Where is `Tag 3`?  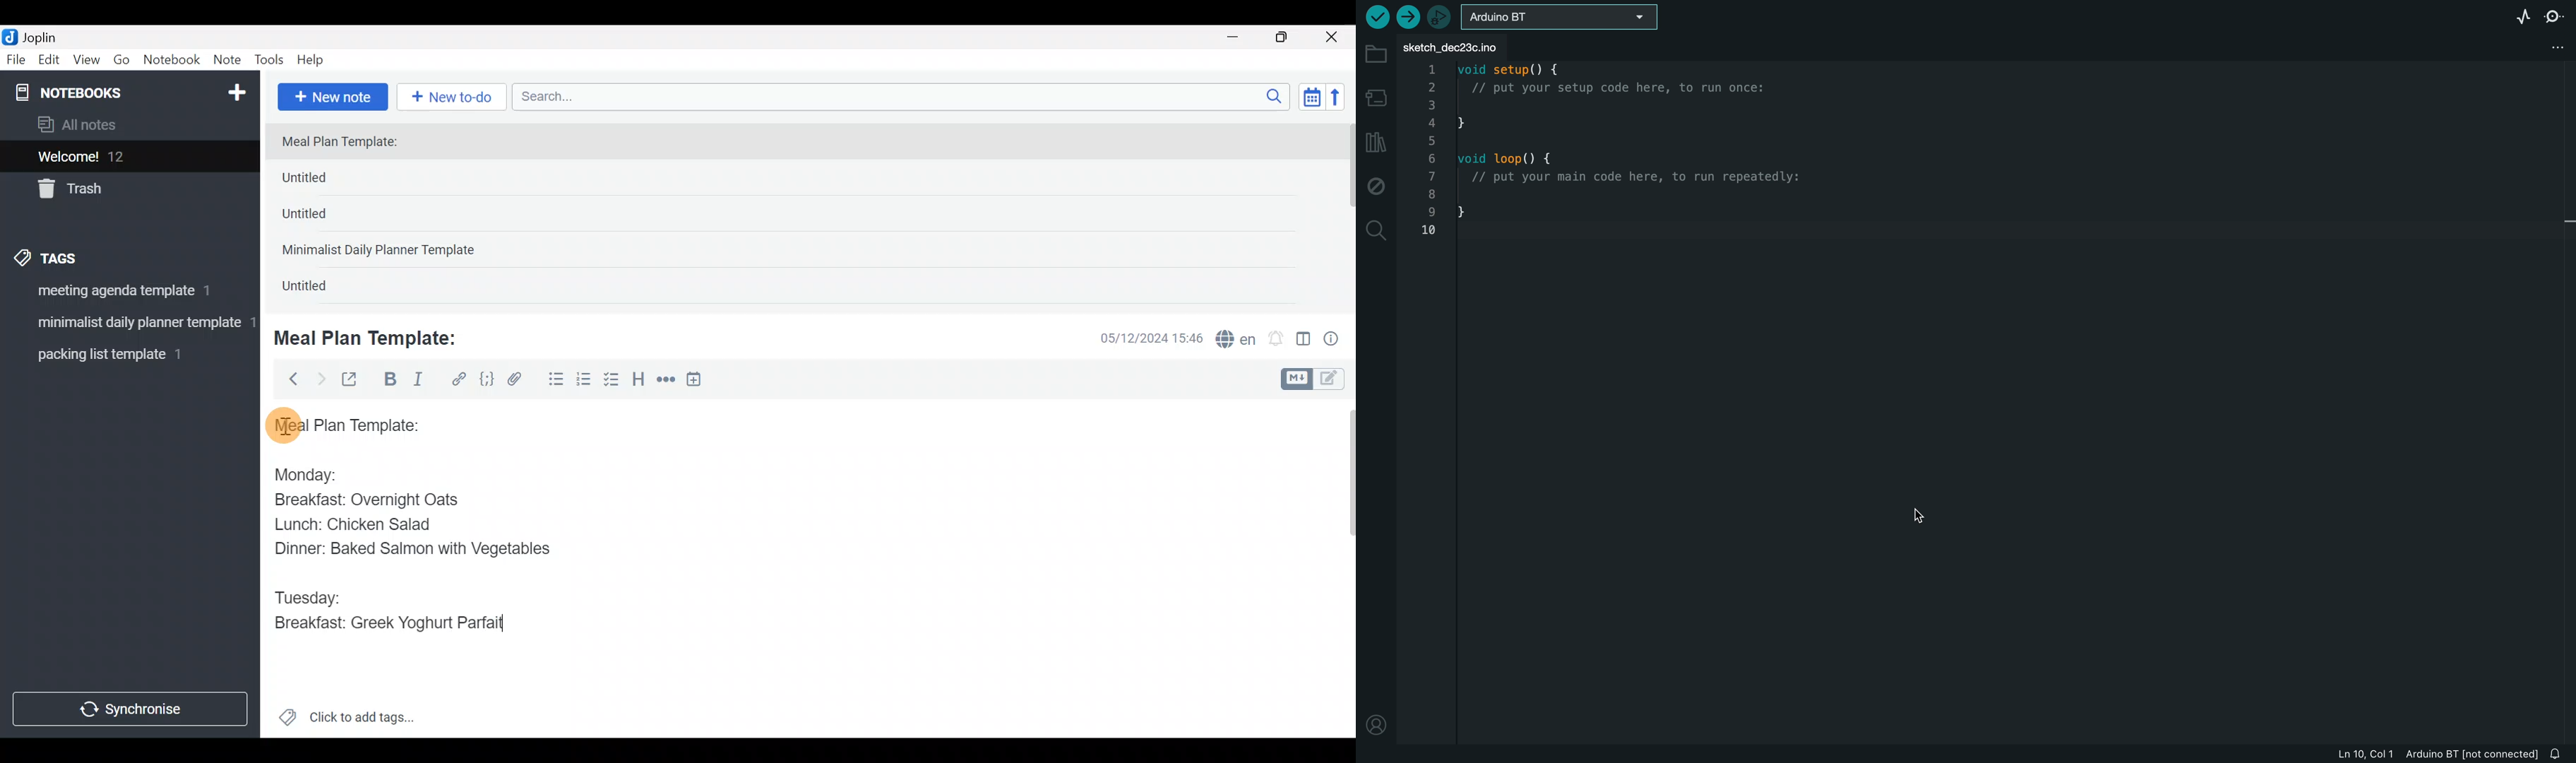
Tag 3 is located at coordinates (125, 354).